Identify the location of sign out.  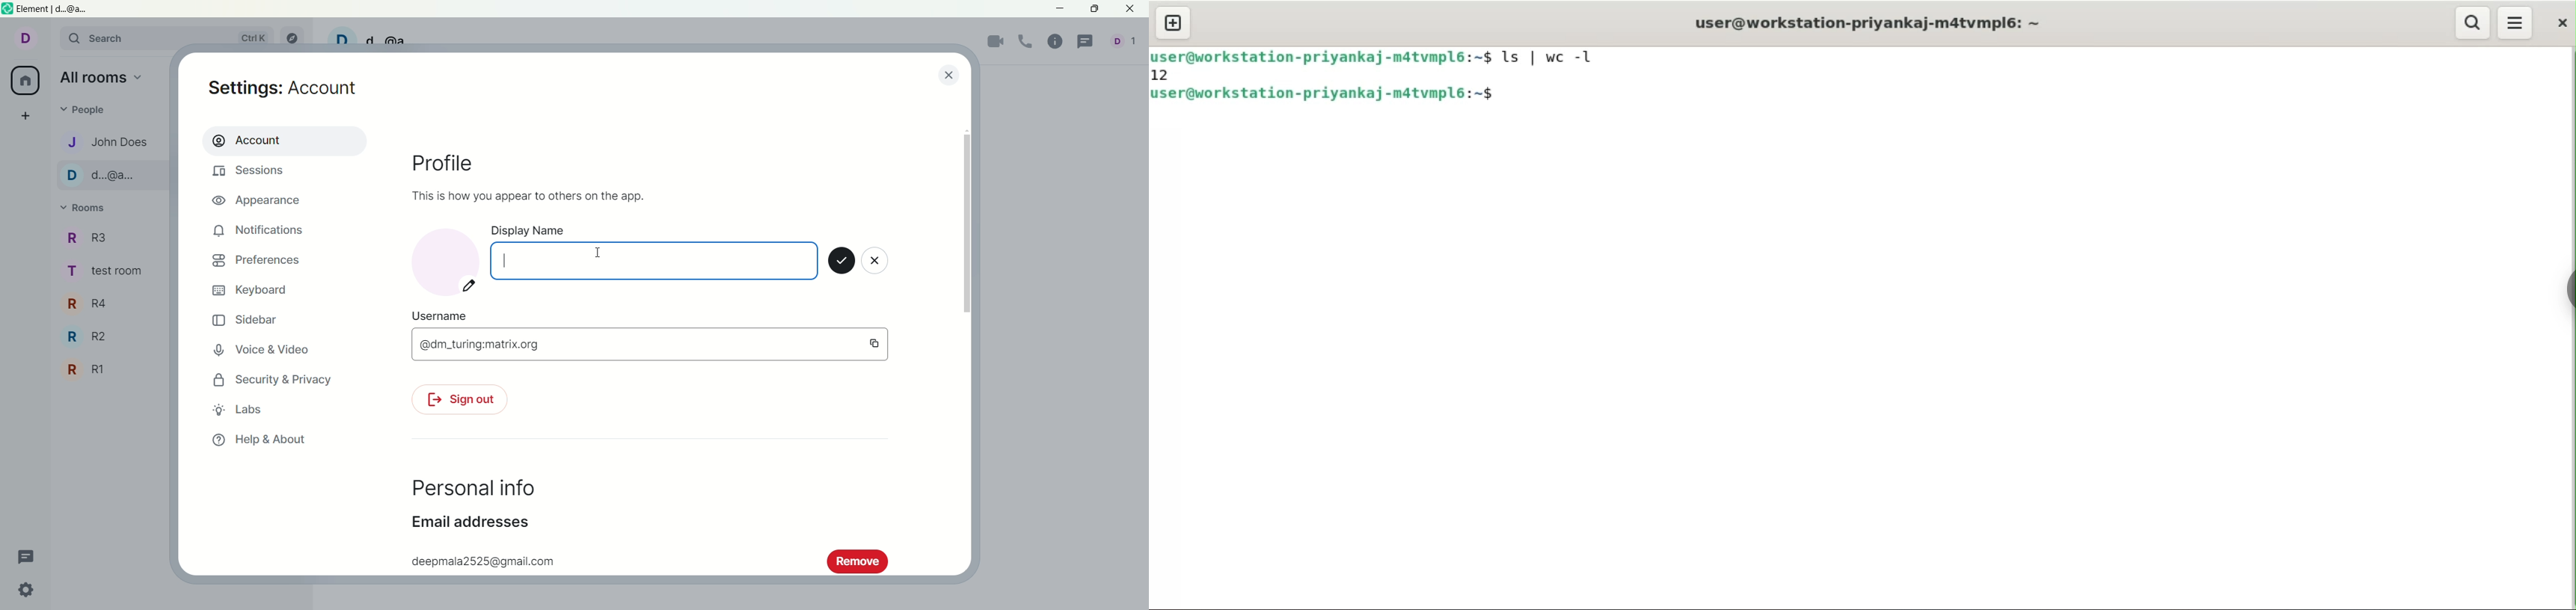
(458, 401).